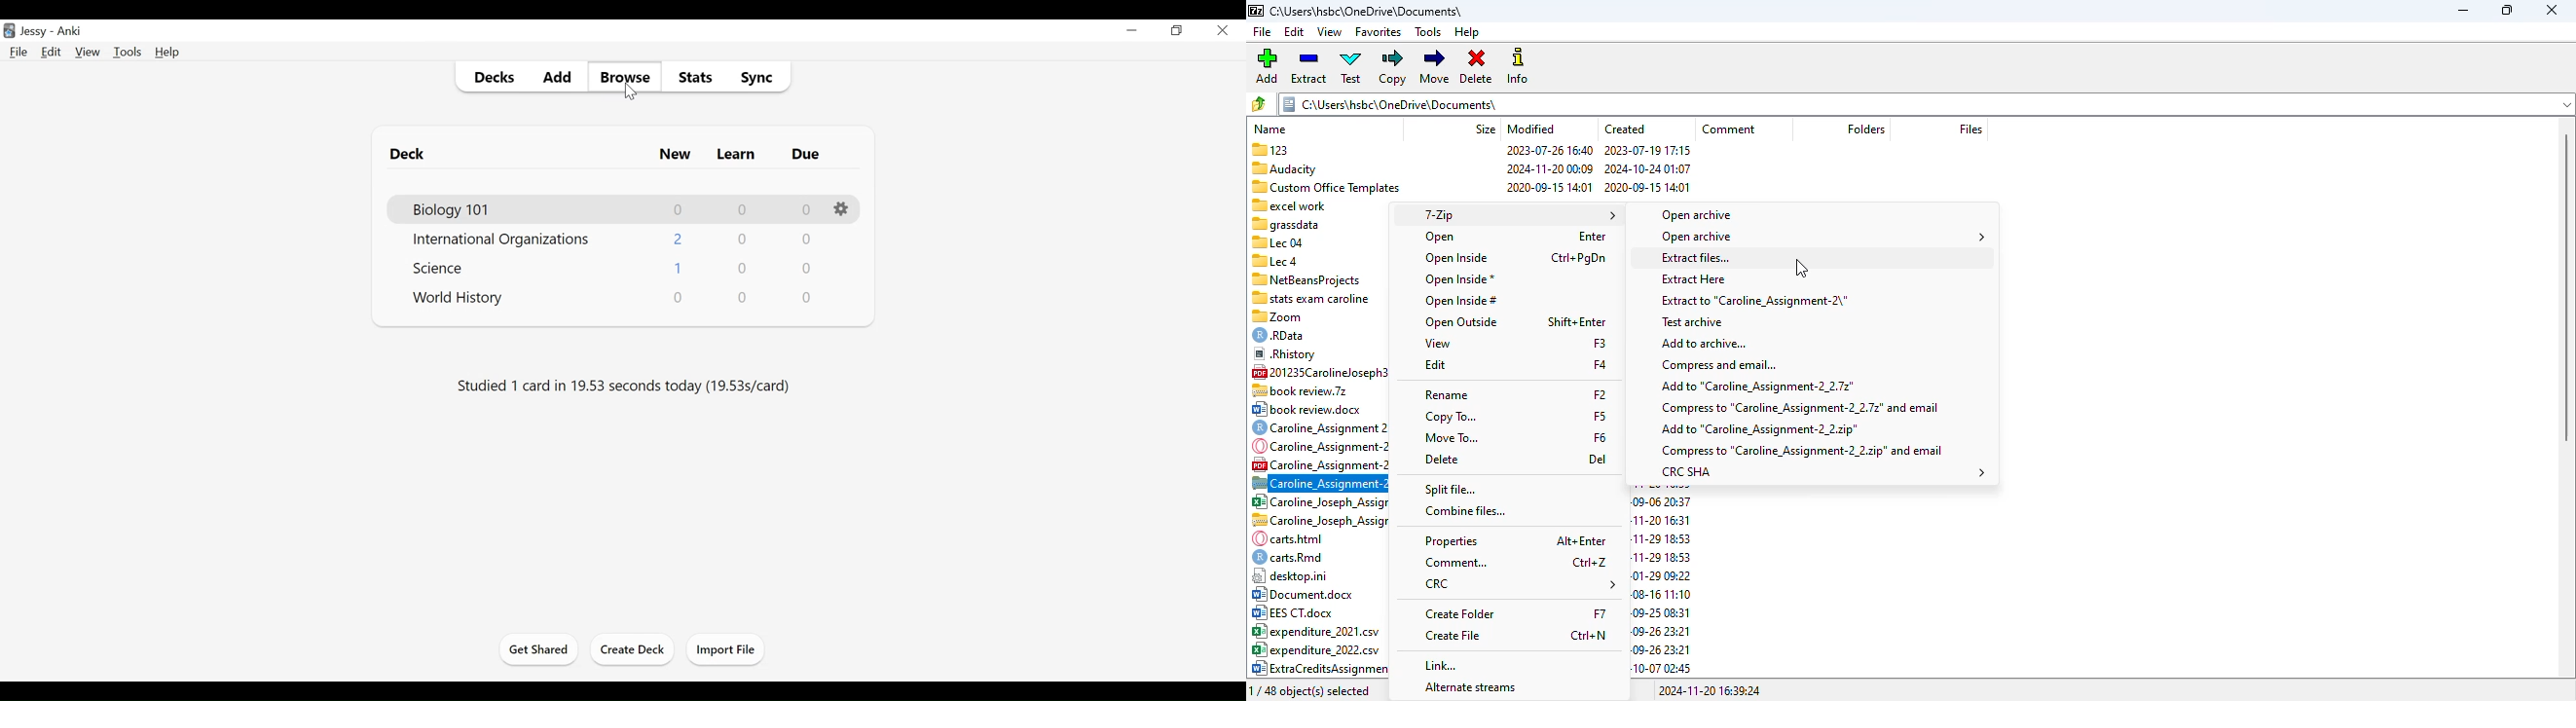 The height and width of the screenshot is (728, 2576). I want to click on shortcut for edit, so click(1601, 365).